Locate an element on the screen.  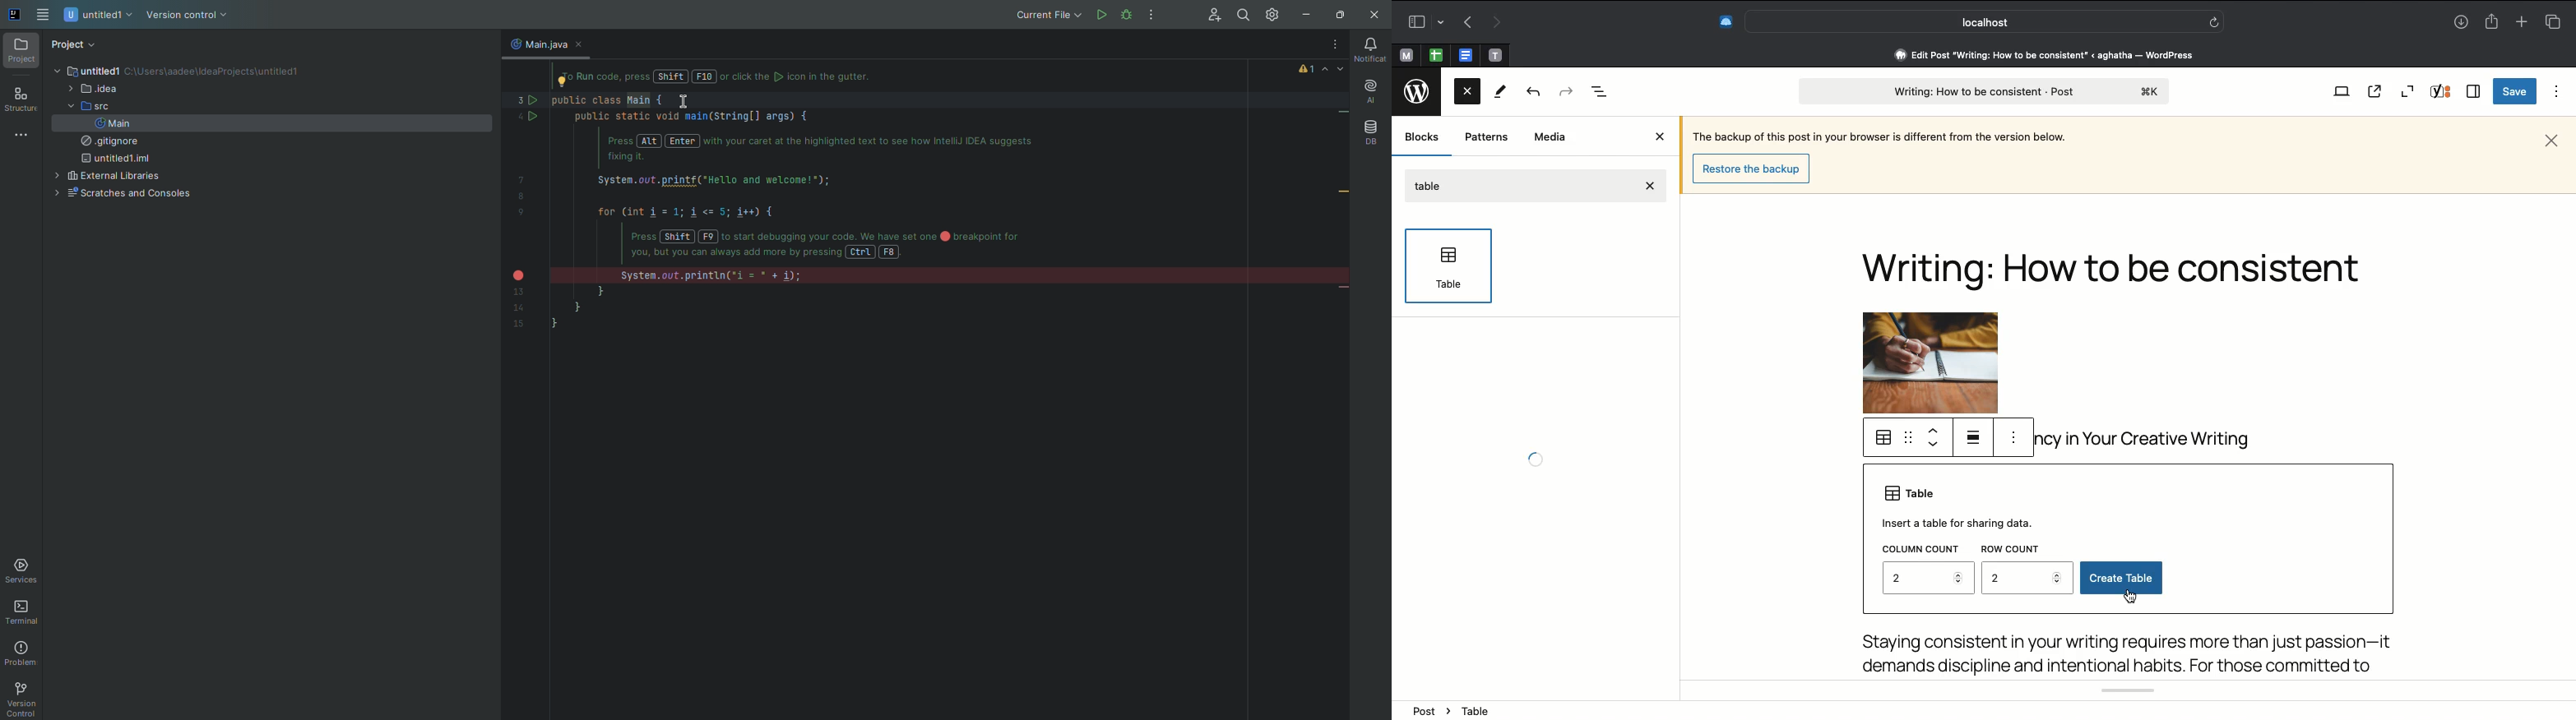
Sidebar is located at coordinates (1422, 21).